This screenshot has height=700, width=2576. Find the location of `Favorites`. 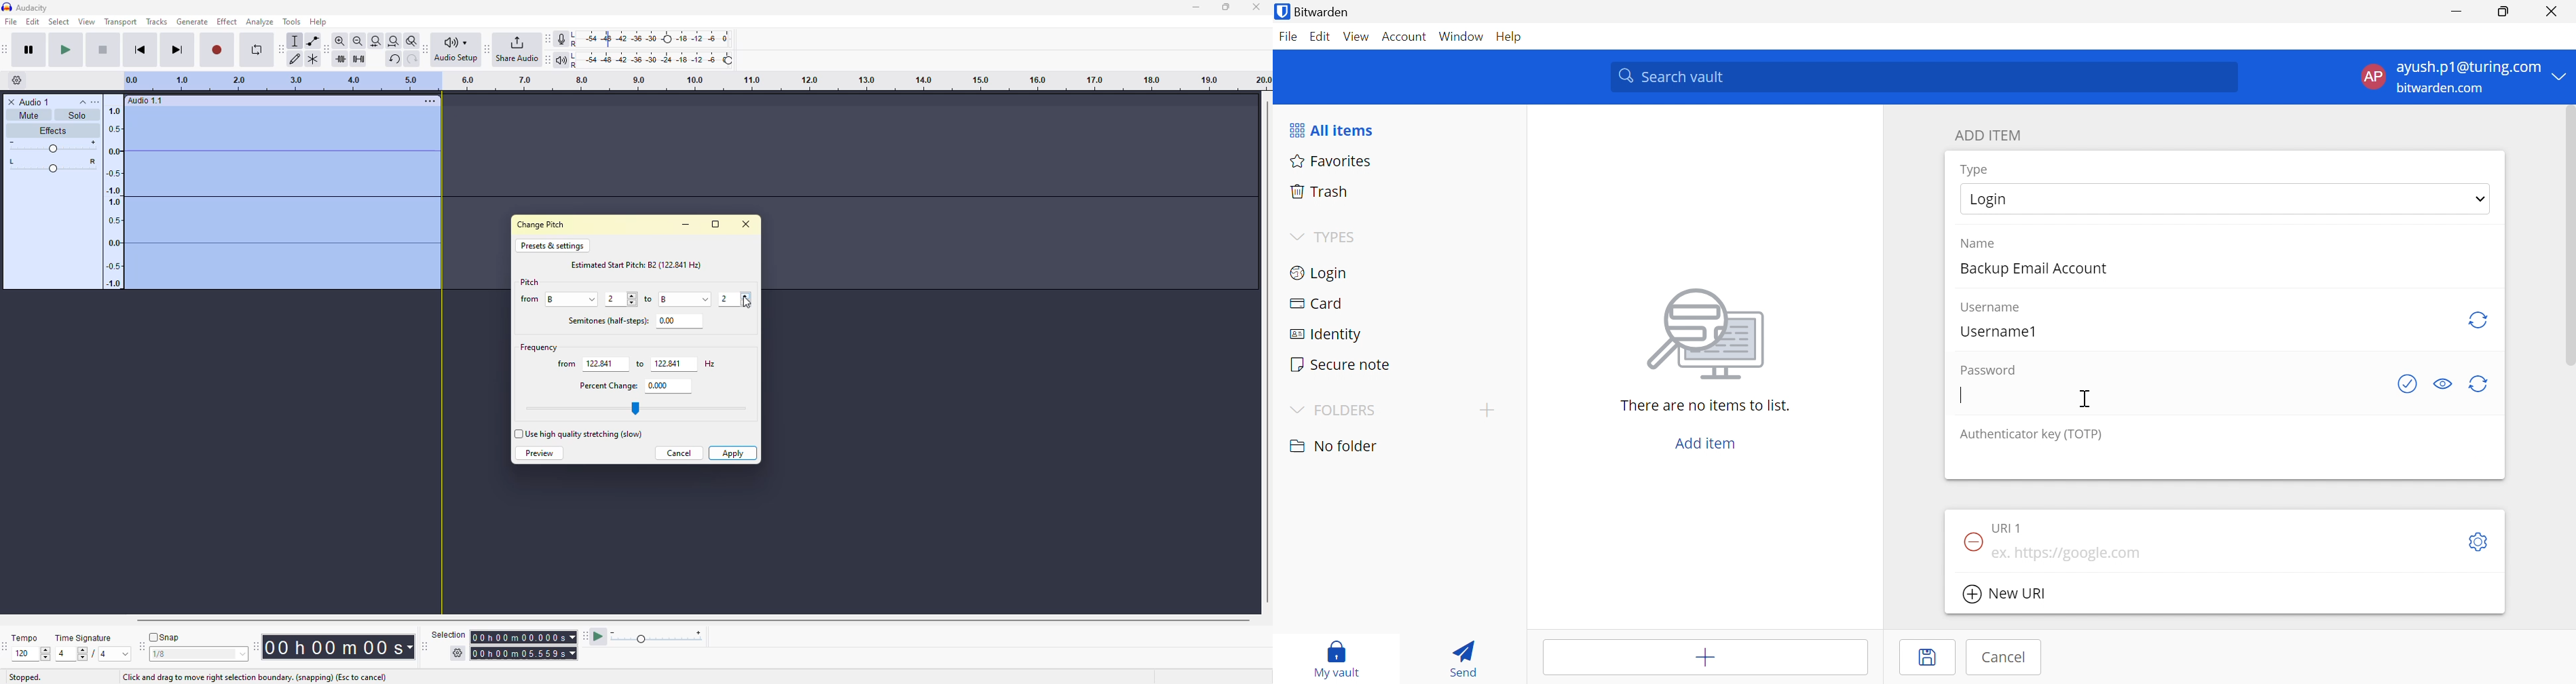

Favorites is located at coordinates (1332, 160).